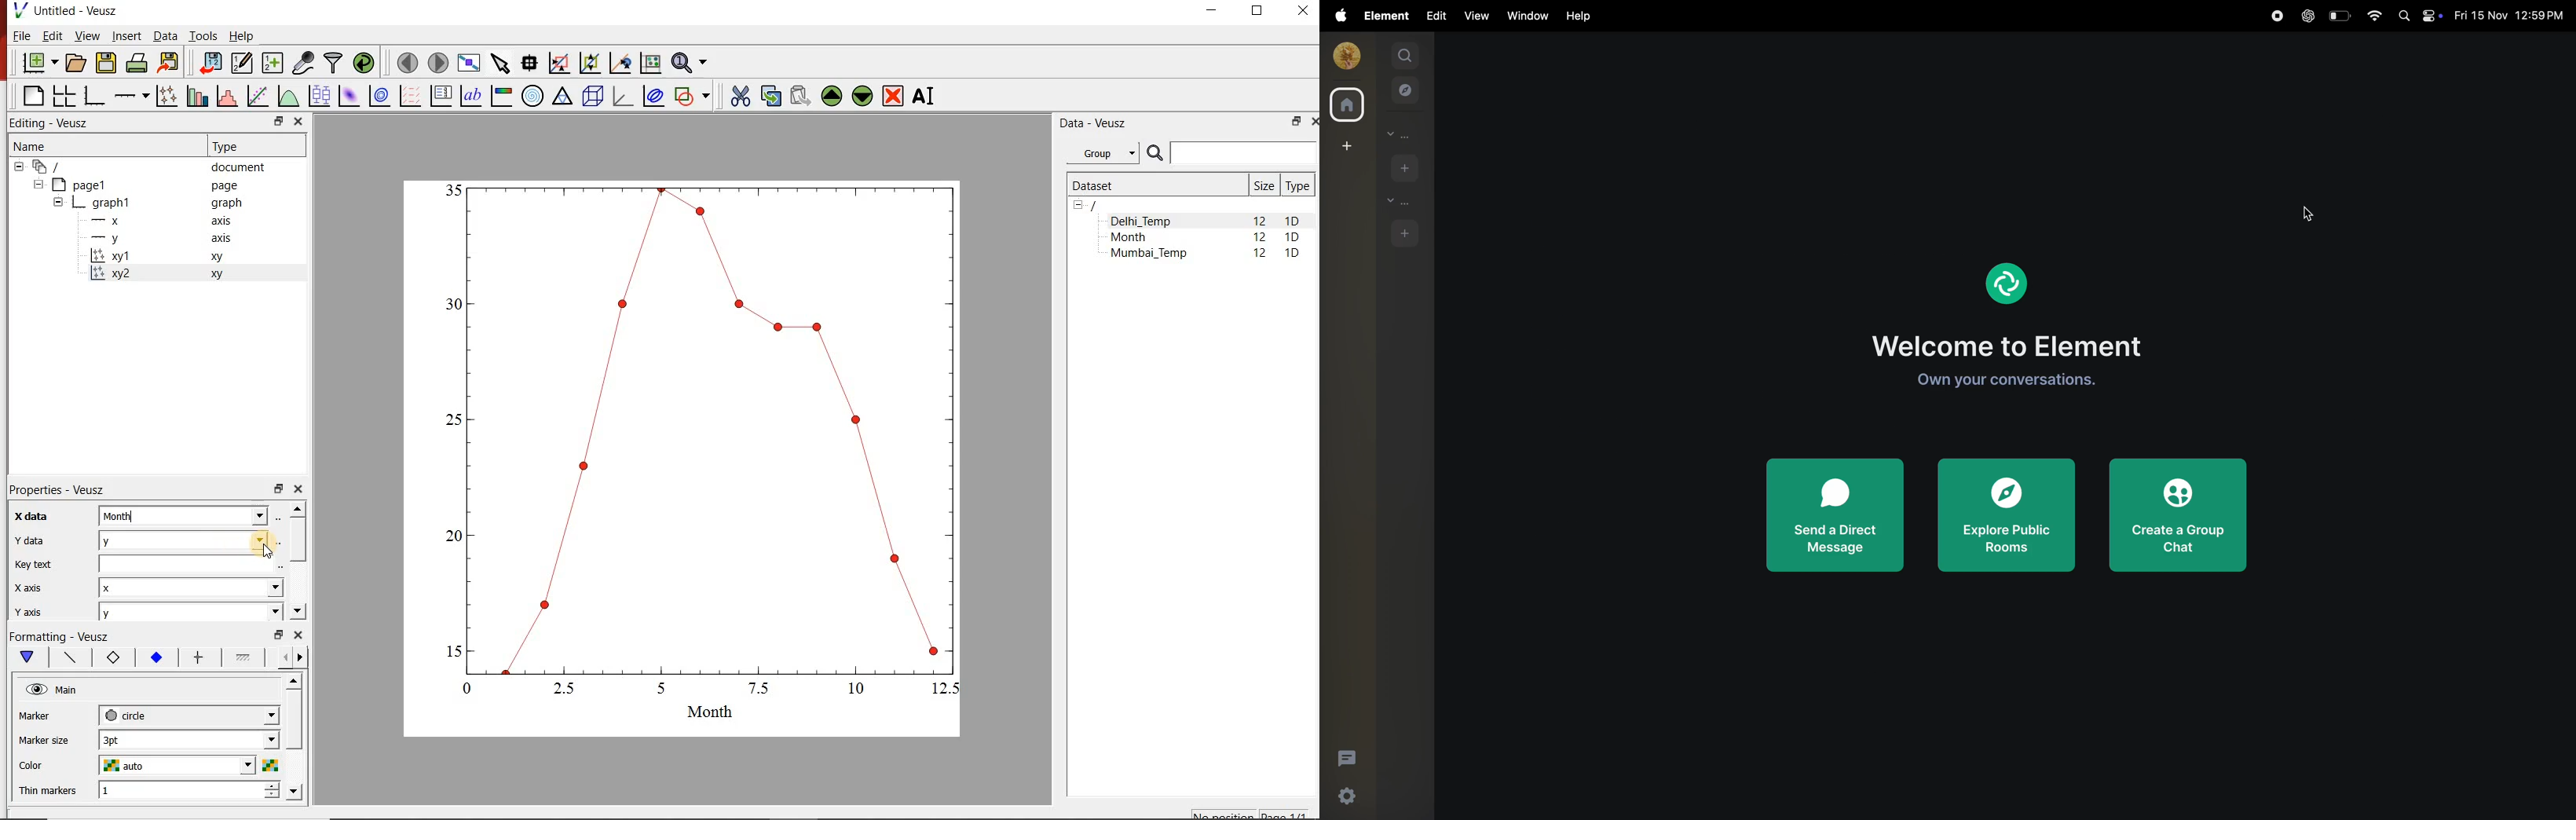 This screenshot has height=840, width=2576. I want to click on 12, so click(1259, 220).